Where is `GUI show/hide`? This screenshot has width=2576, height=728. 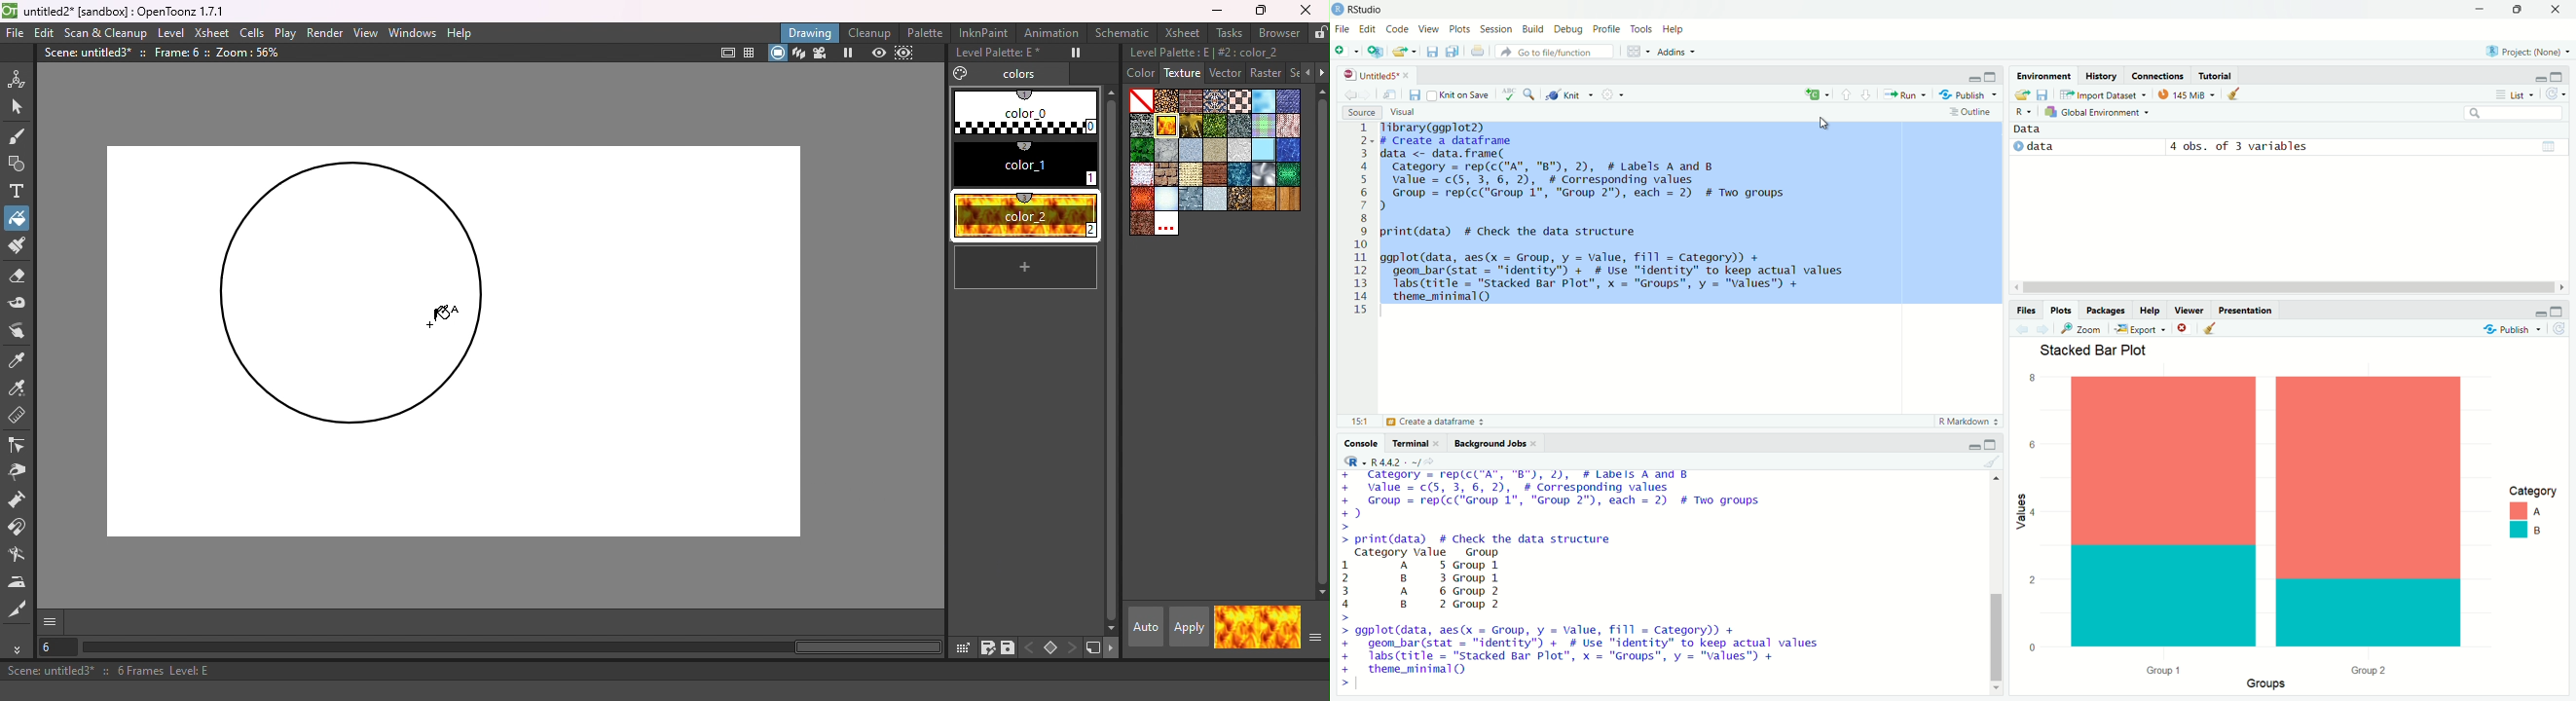 GUI show/hide is located at coordinates (52, 622).